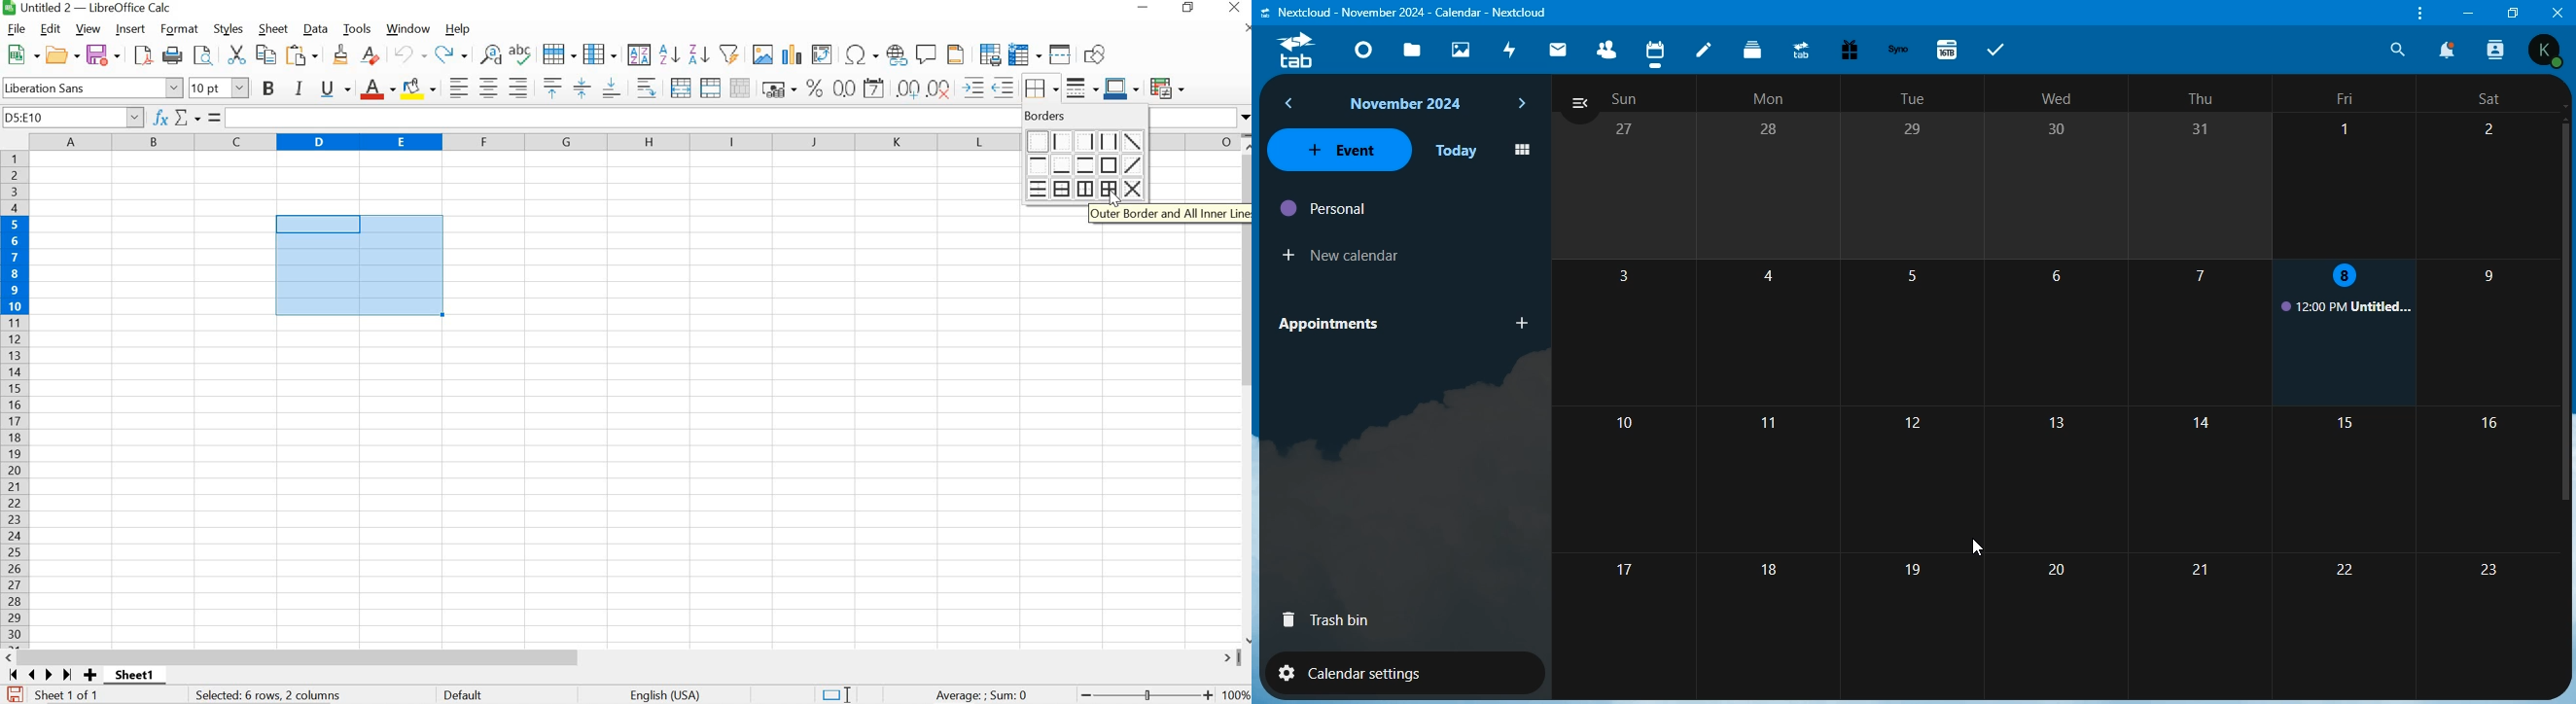 The image size is (2576, 728). What do you see at coordinates (581, 87) in the screenshot?
I see `CENTER VERTICALLY` at bounding box center [581, 87].